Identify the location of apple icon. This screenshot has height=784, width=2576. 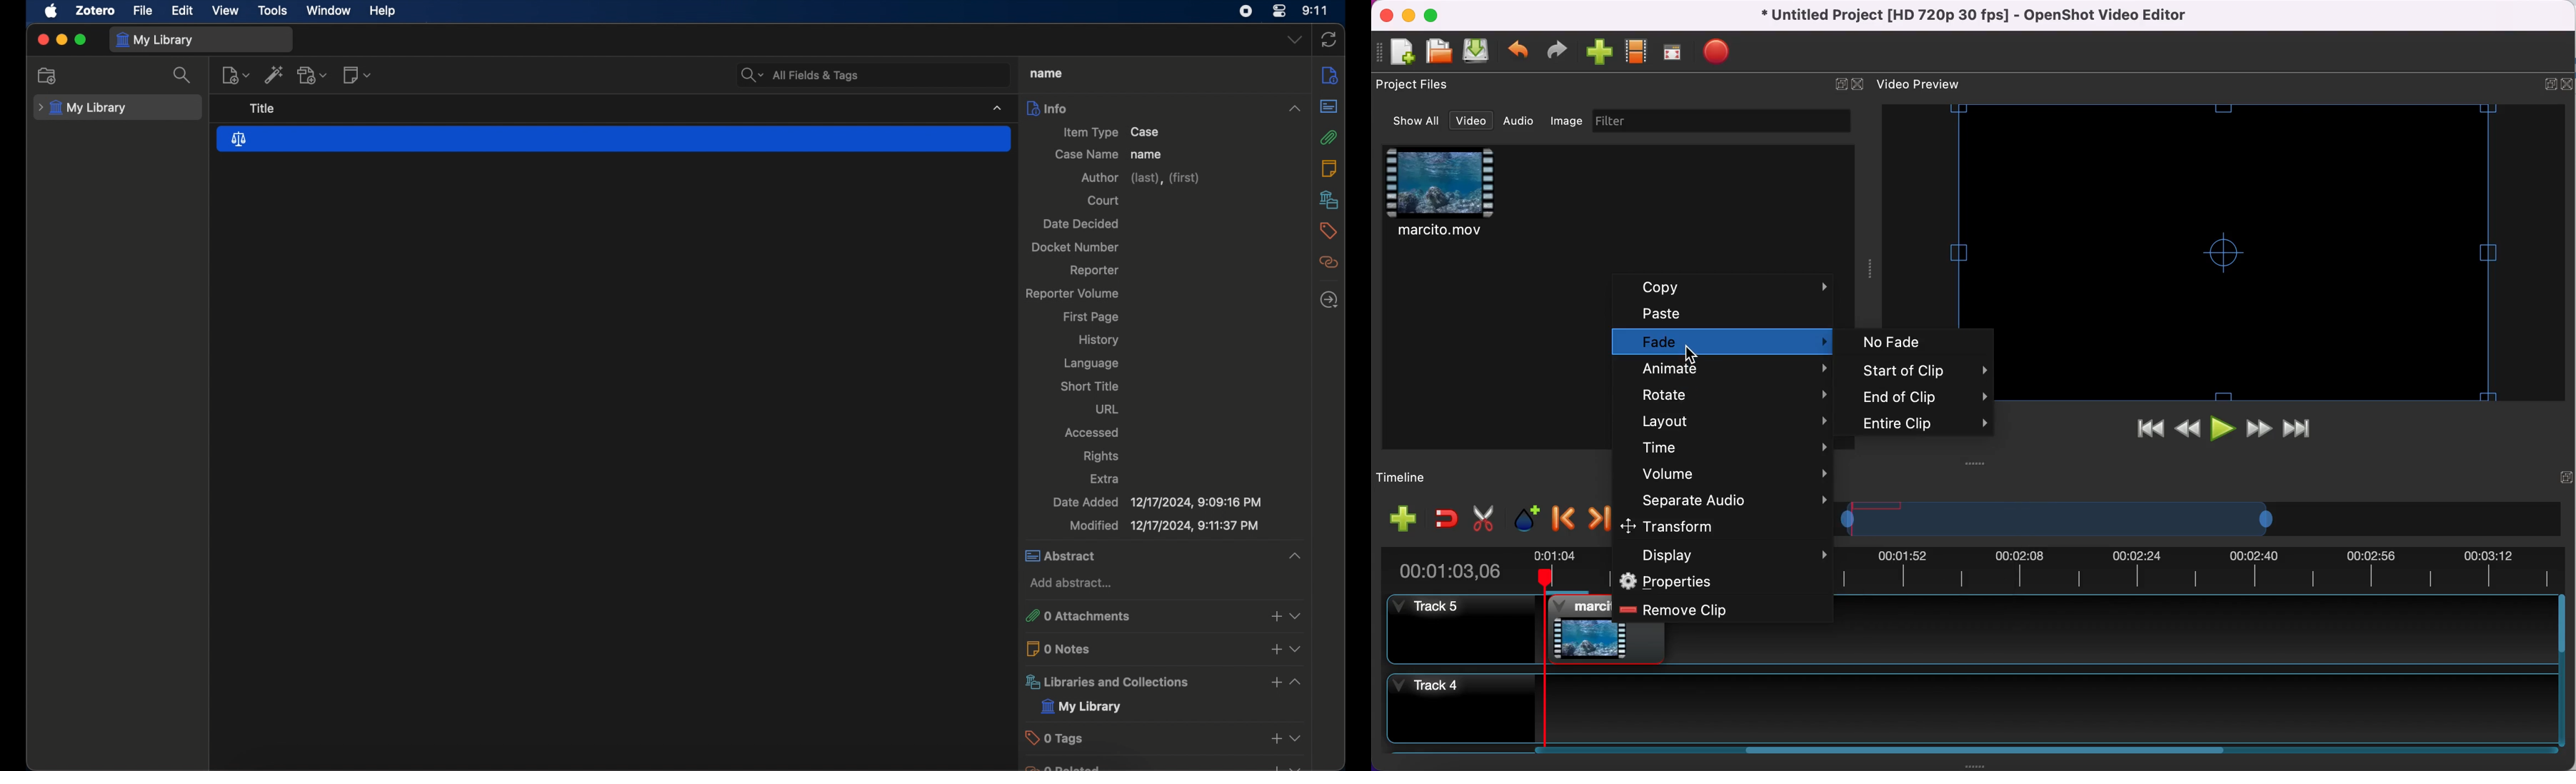
(51, 11).